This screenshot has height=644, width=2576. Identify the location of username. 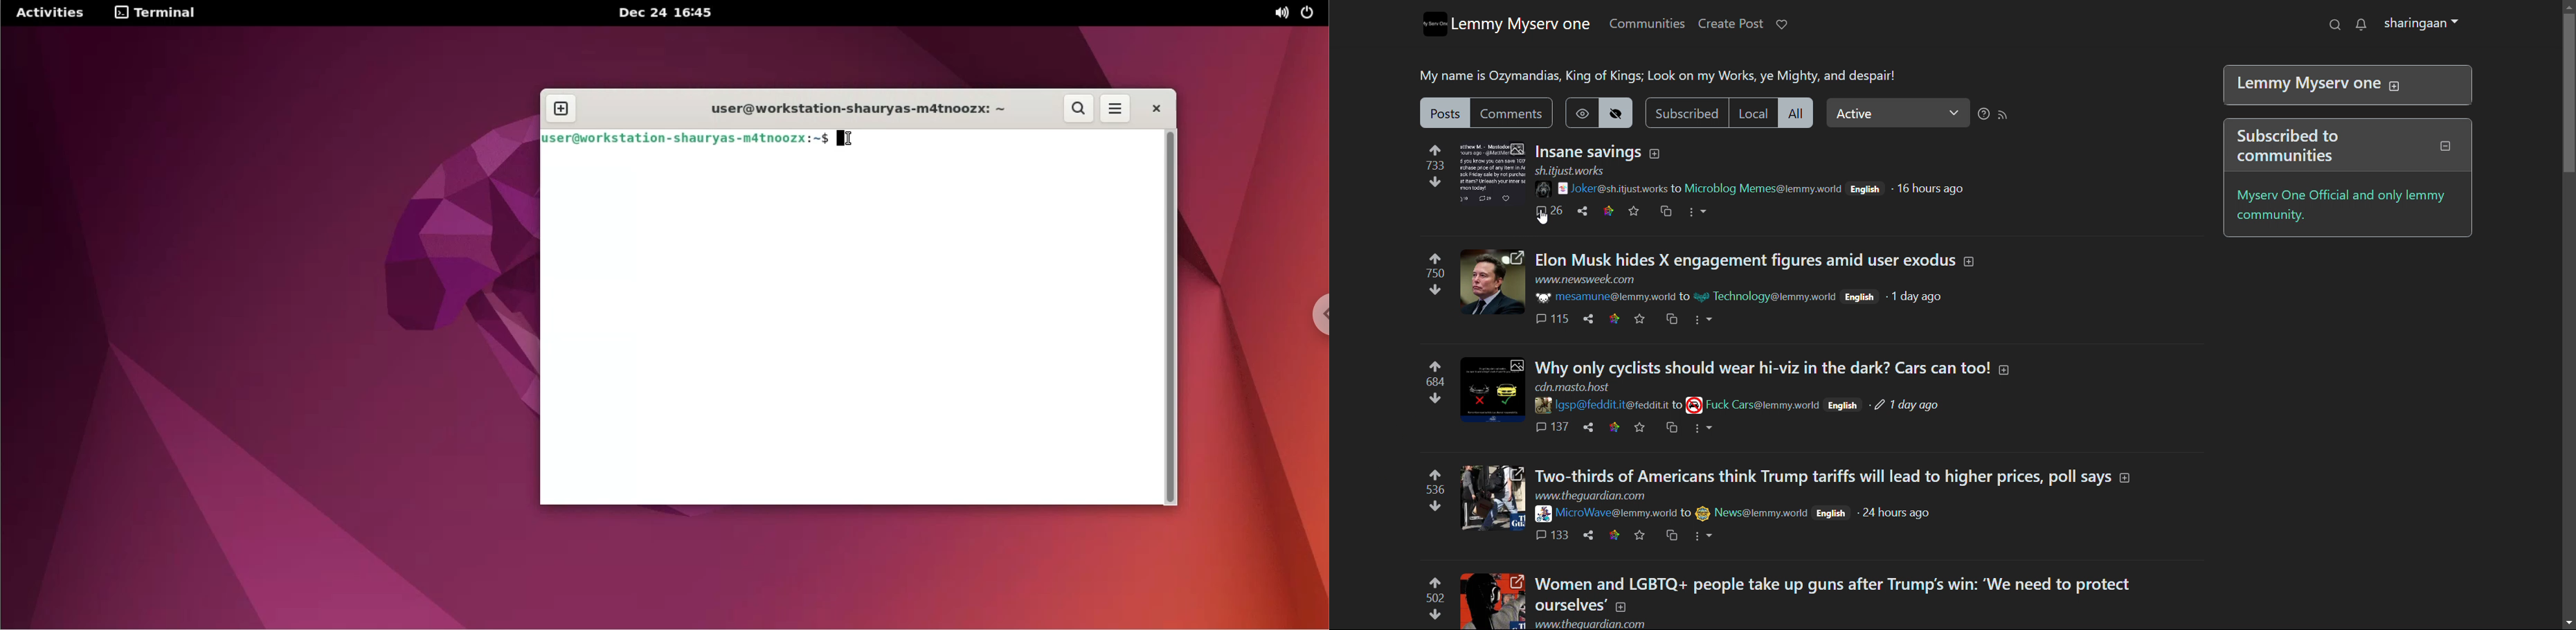
(1613, 514).